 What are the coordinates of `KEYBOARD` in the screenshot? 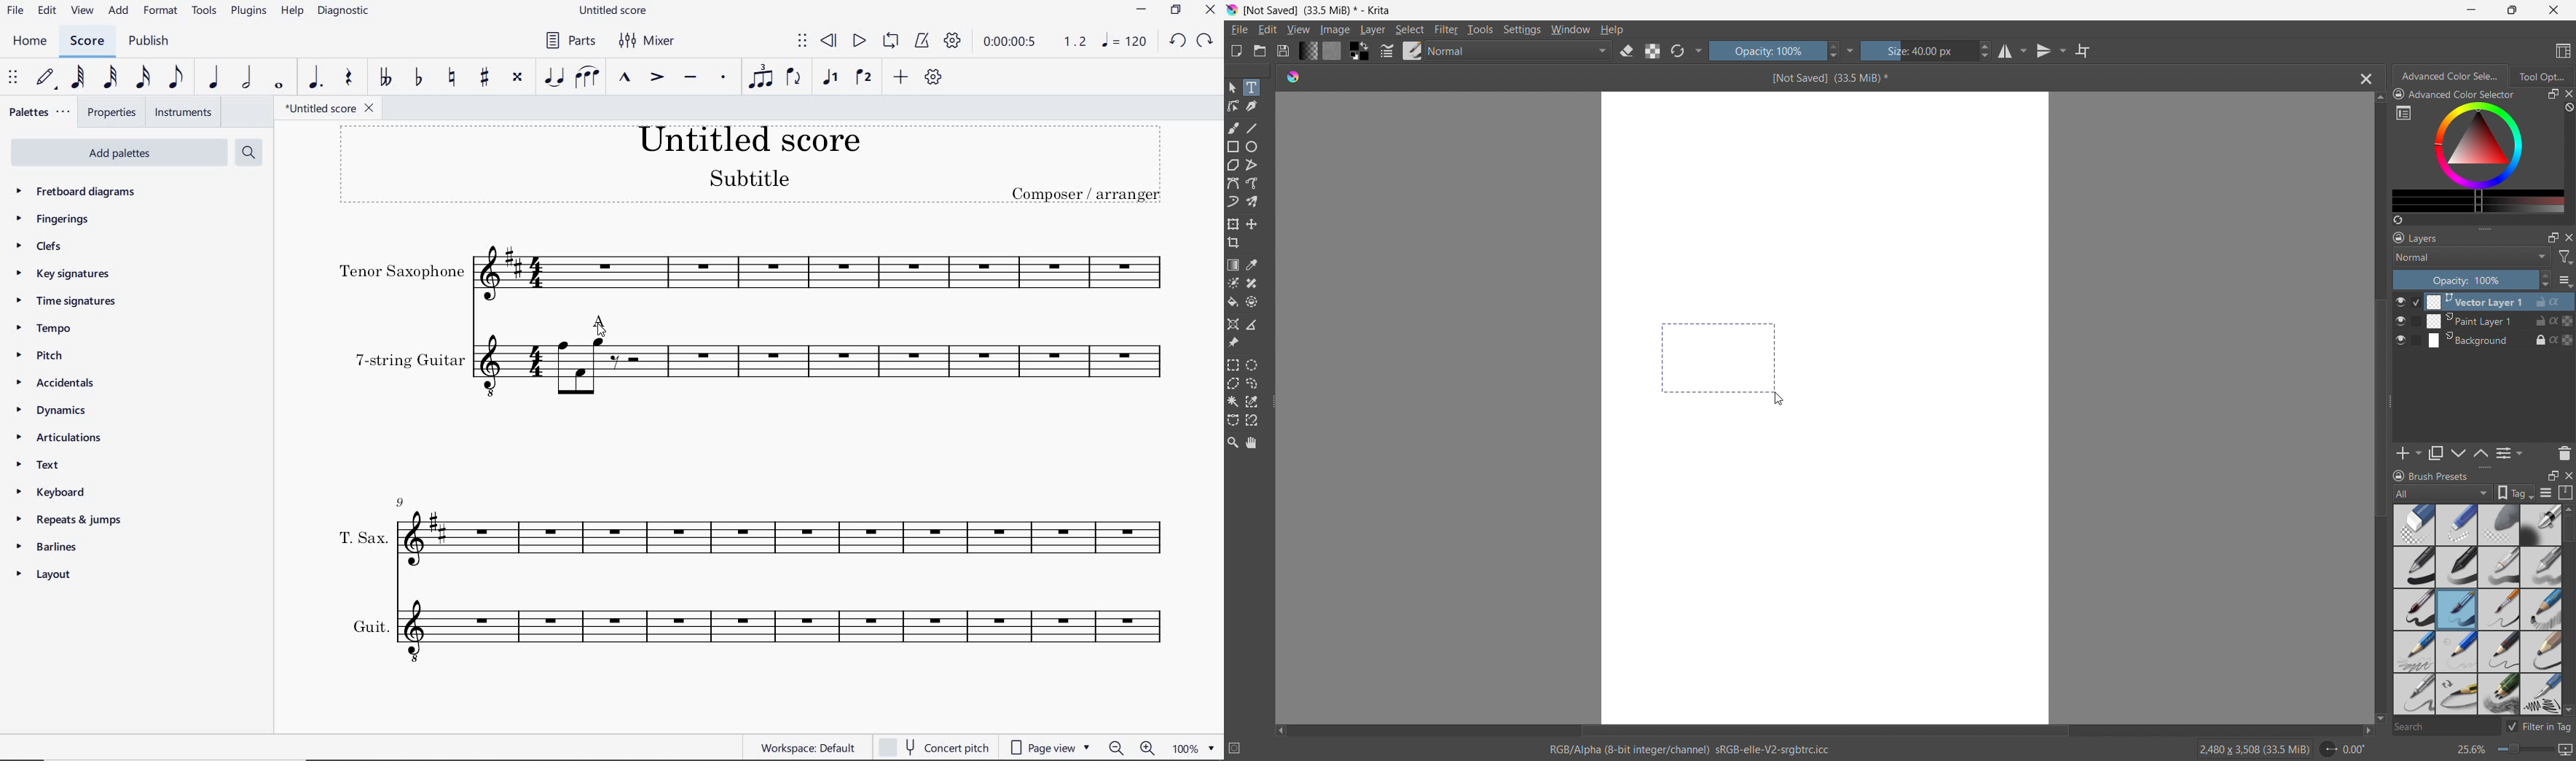 It's located at (53, 492).